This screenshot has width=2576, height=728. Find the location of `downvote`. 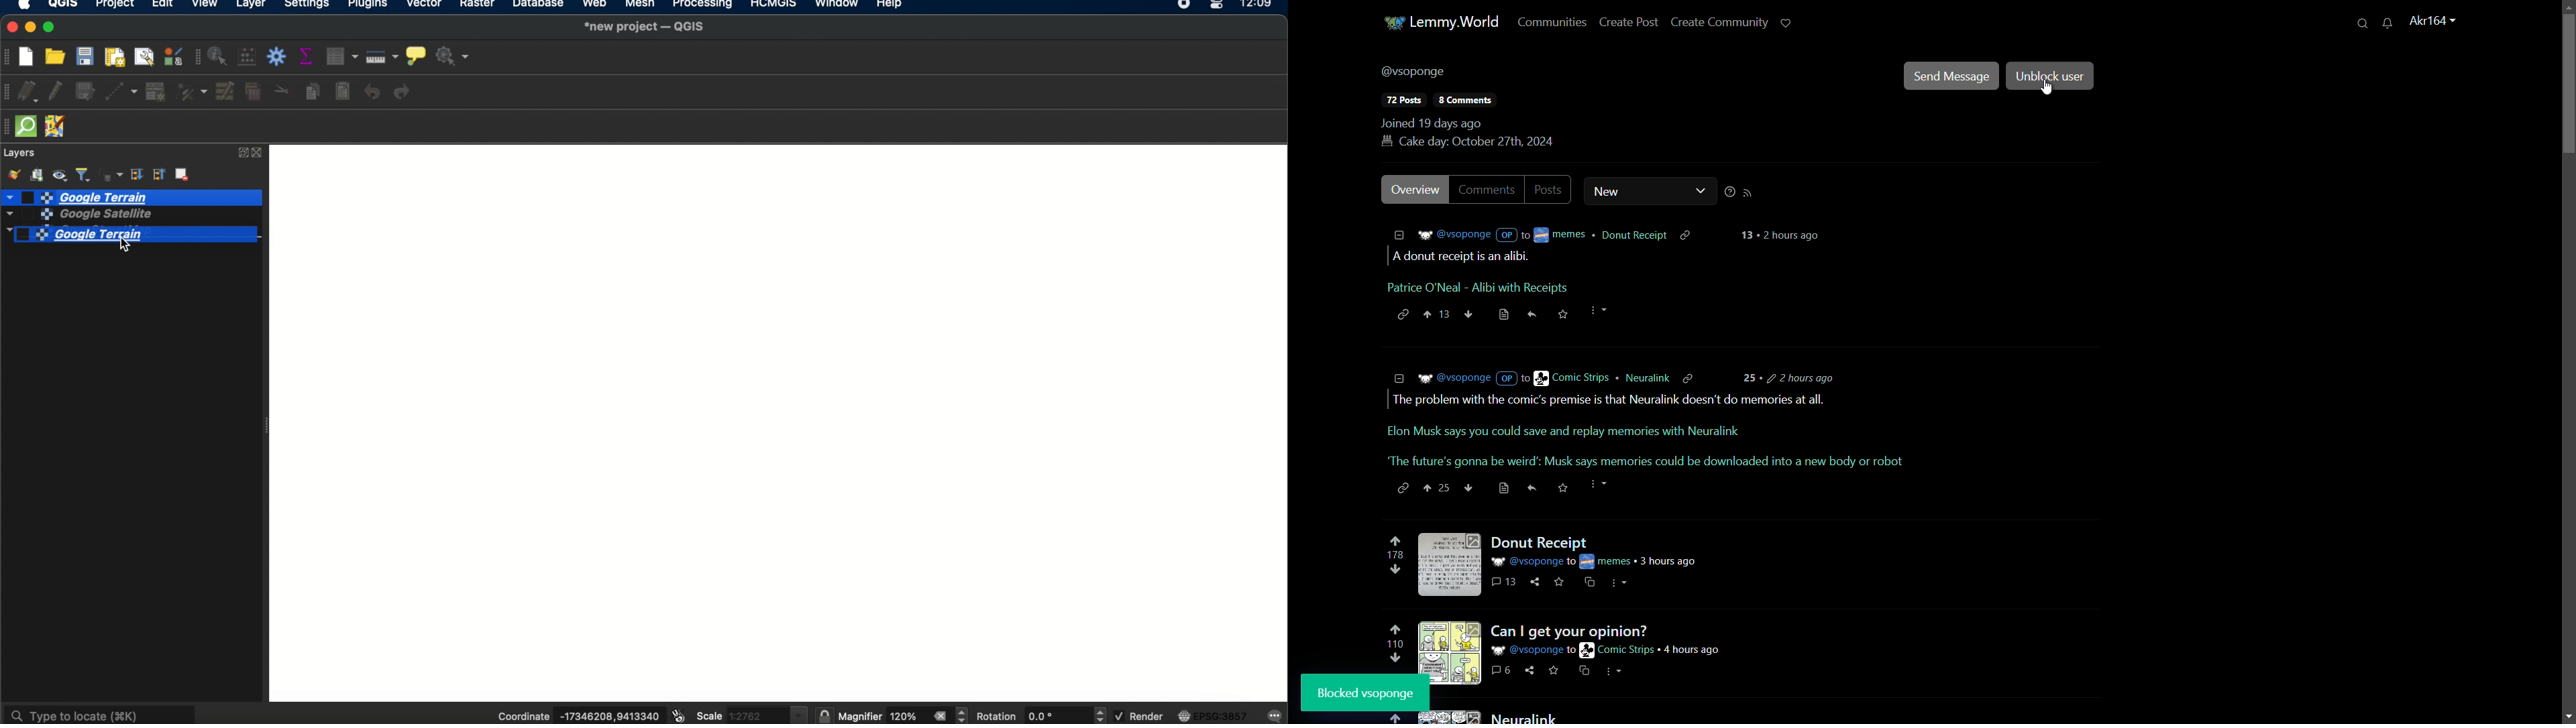

downvote is located at coordinates (1396, 569).